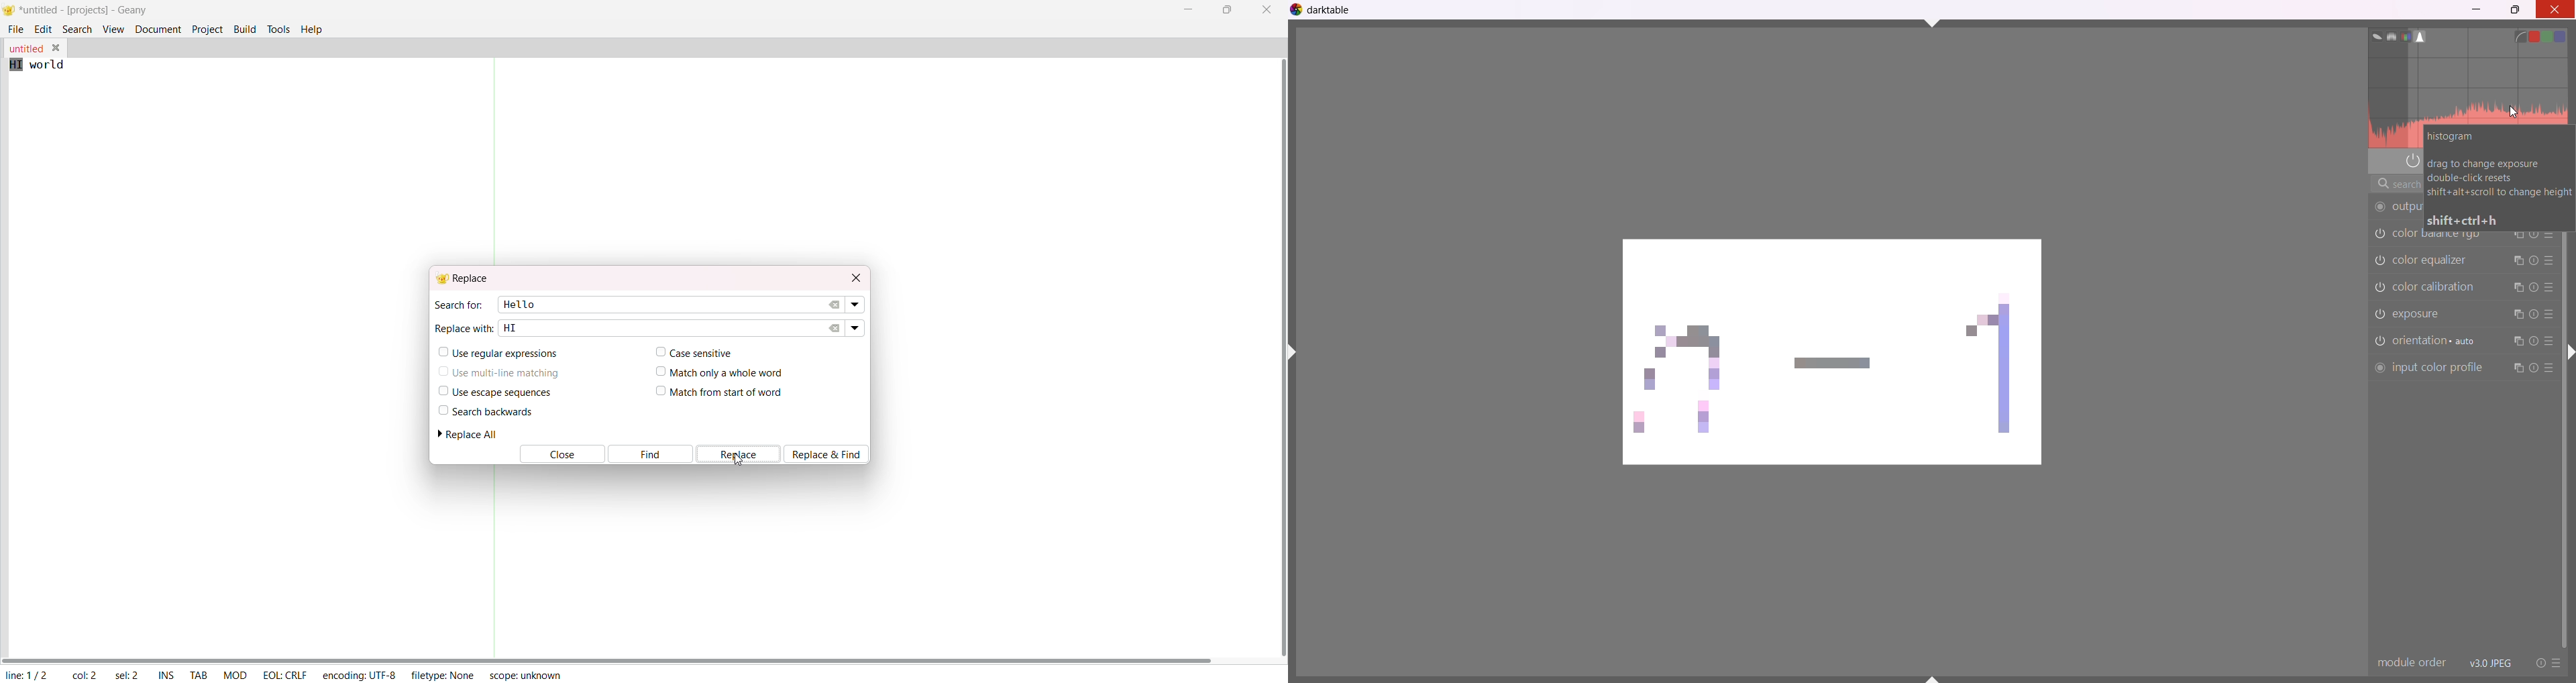 This screenshot has width=2576, height=700. What do you see at coordinates (245, 28) in the screenshot?
I see `build` at bounding box center [245, 28].